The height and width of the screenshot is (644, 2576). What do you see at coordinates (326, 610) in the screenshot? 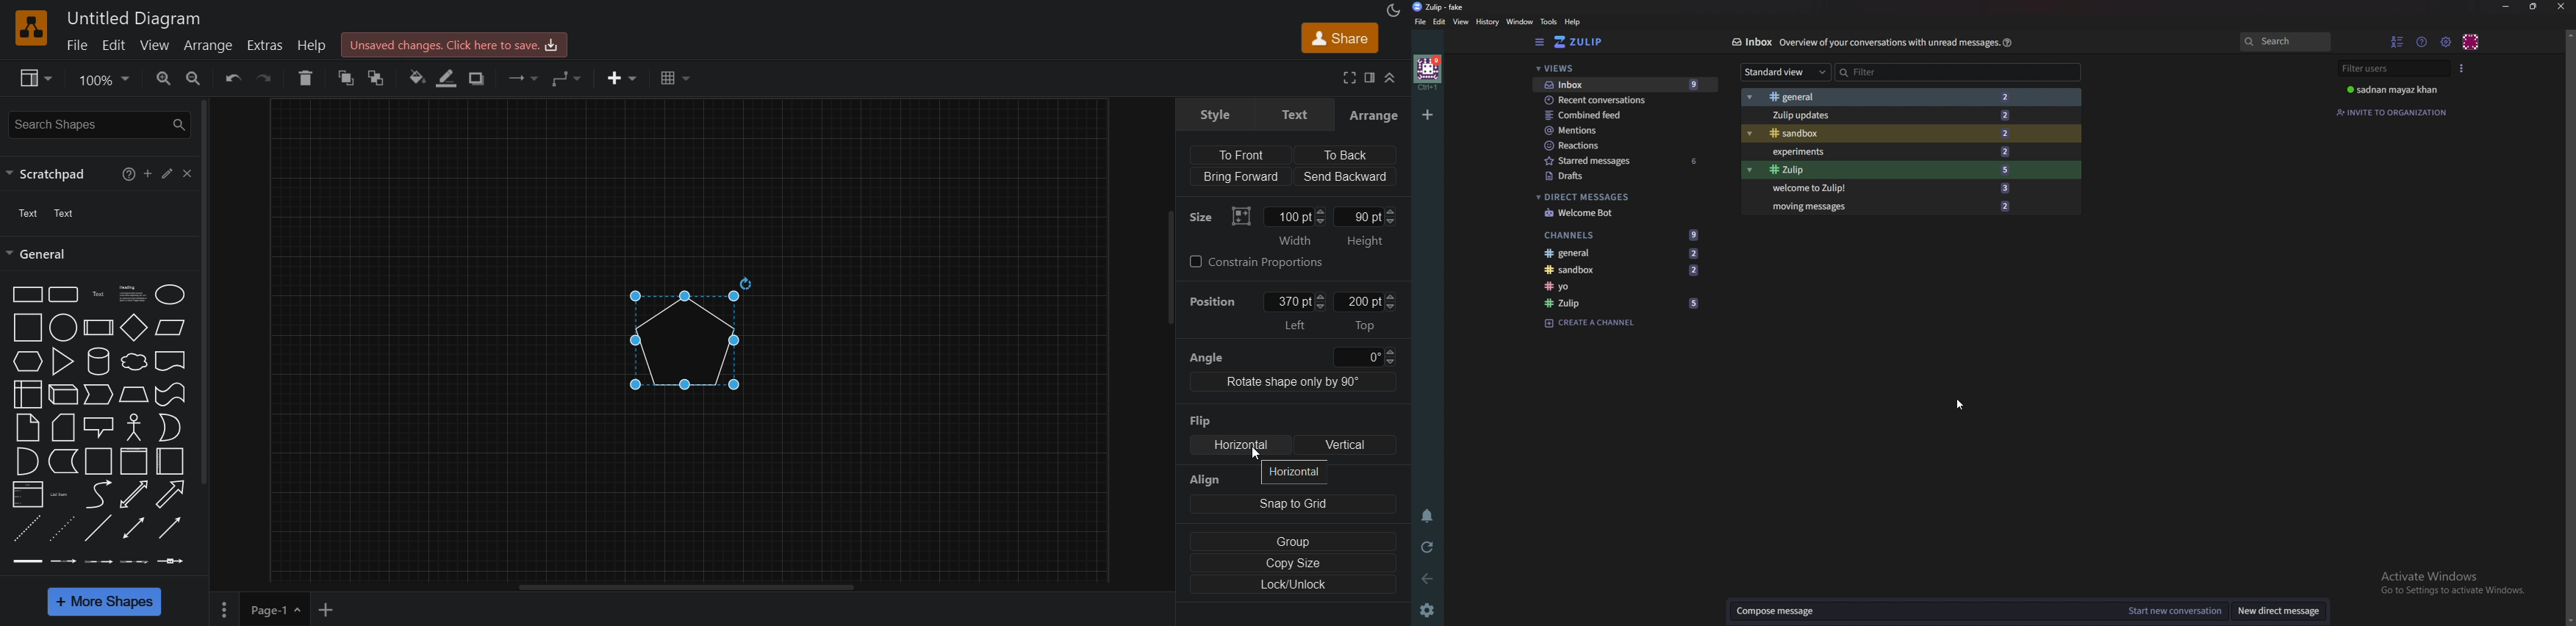
I see `add new page` at bounding box center [326, 610].